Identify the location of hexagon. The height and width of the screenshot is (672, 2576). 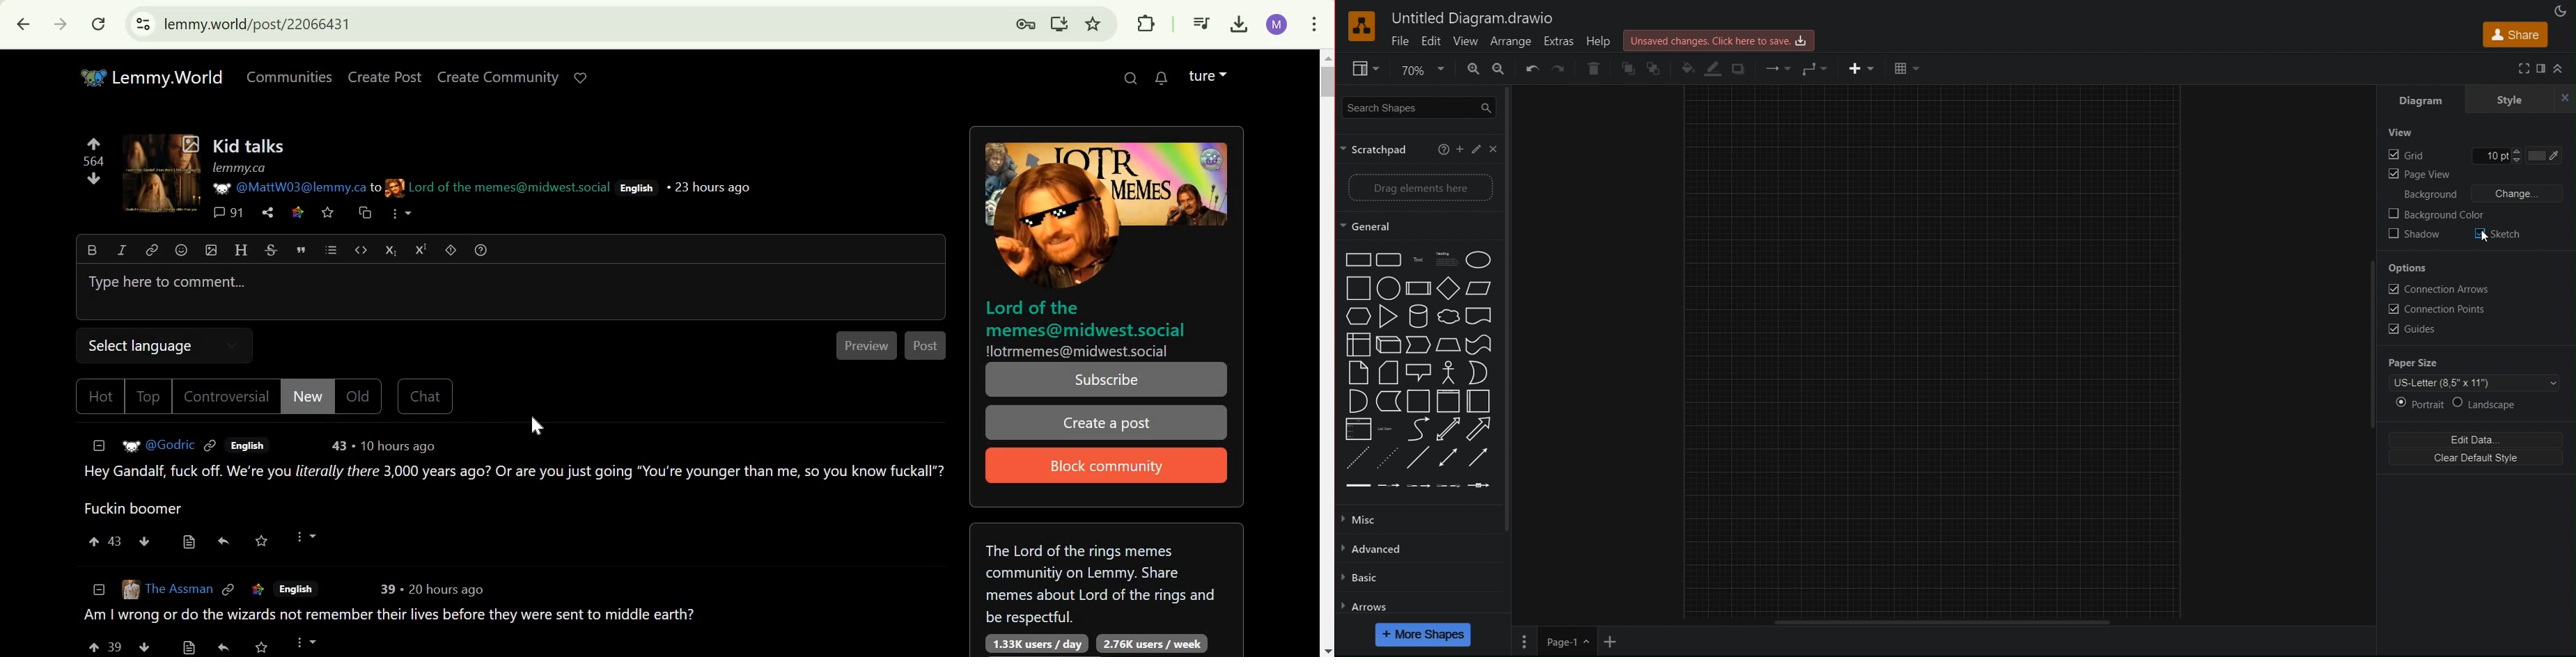
(1358, 317).